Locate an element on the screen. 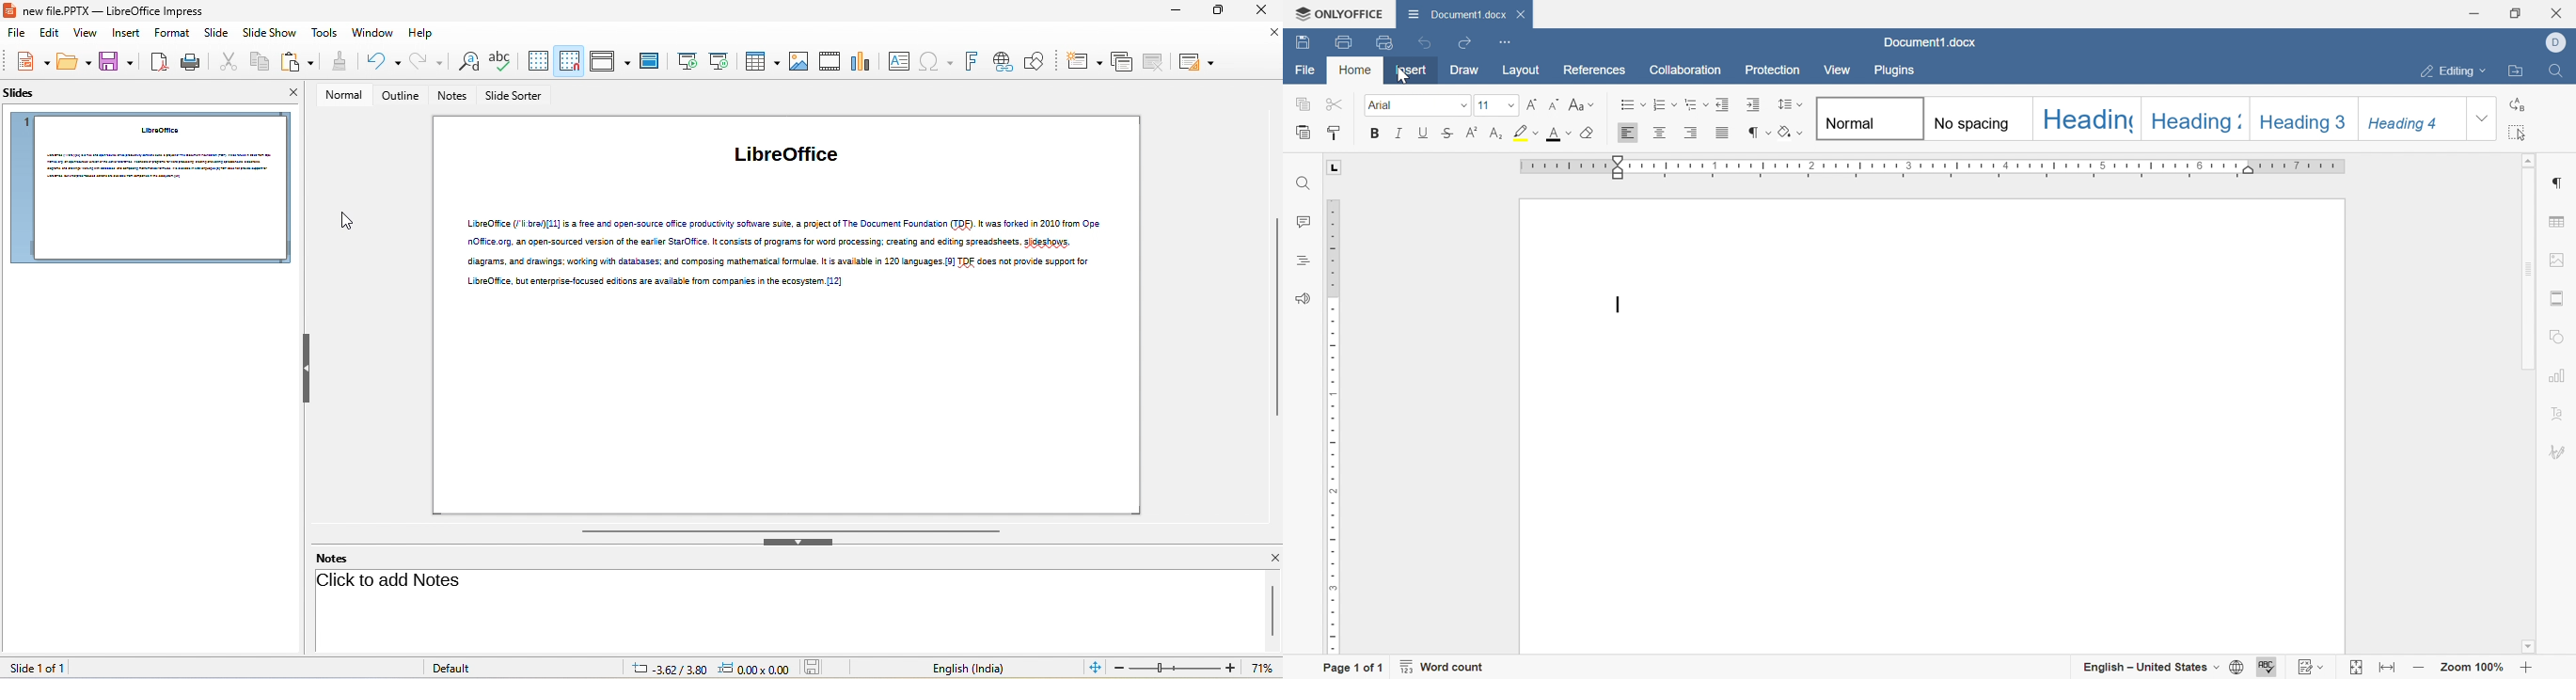 The height and width of the screenshot is (700, 2576). undo is located at coordinates (381, 63).